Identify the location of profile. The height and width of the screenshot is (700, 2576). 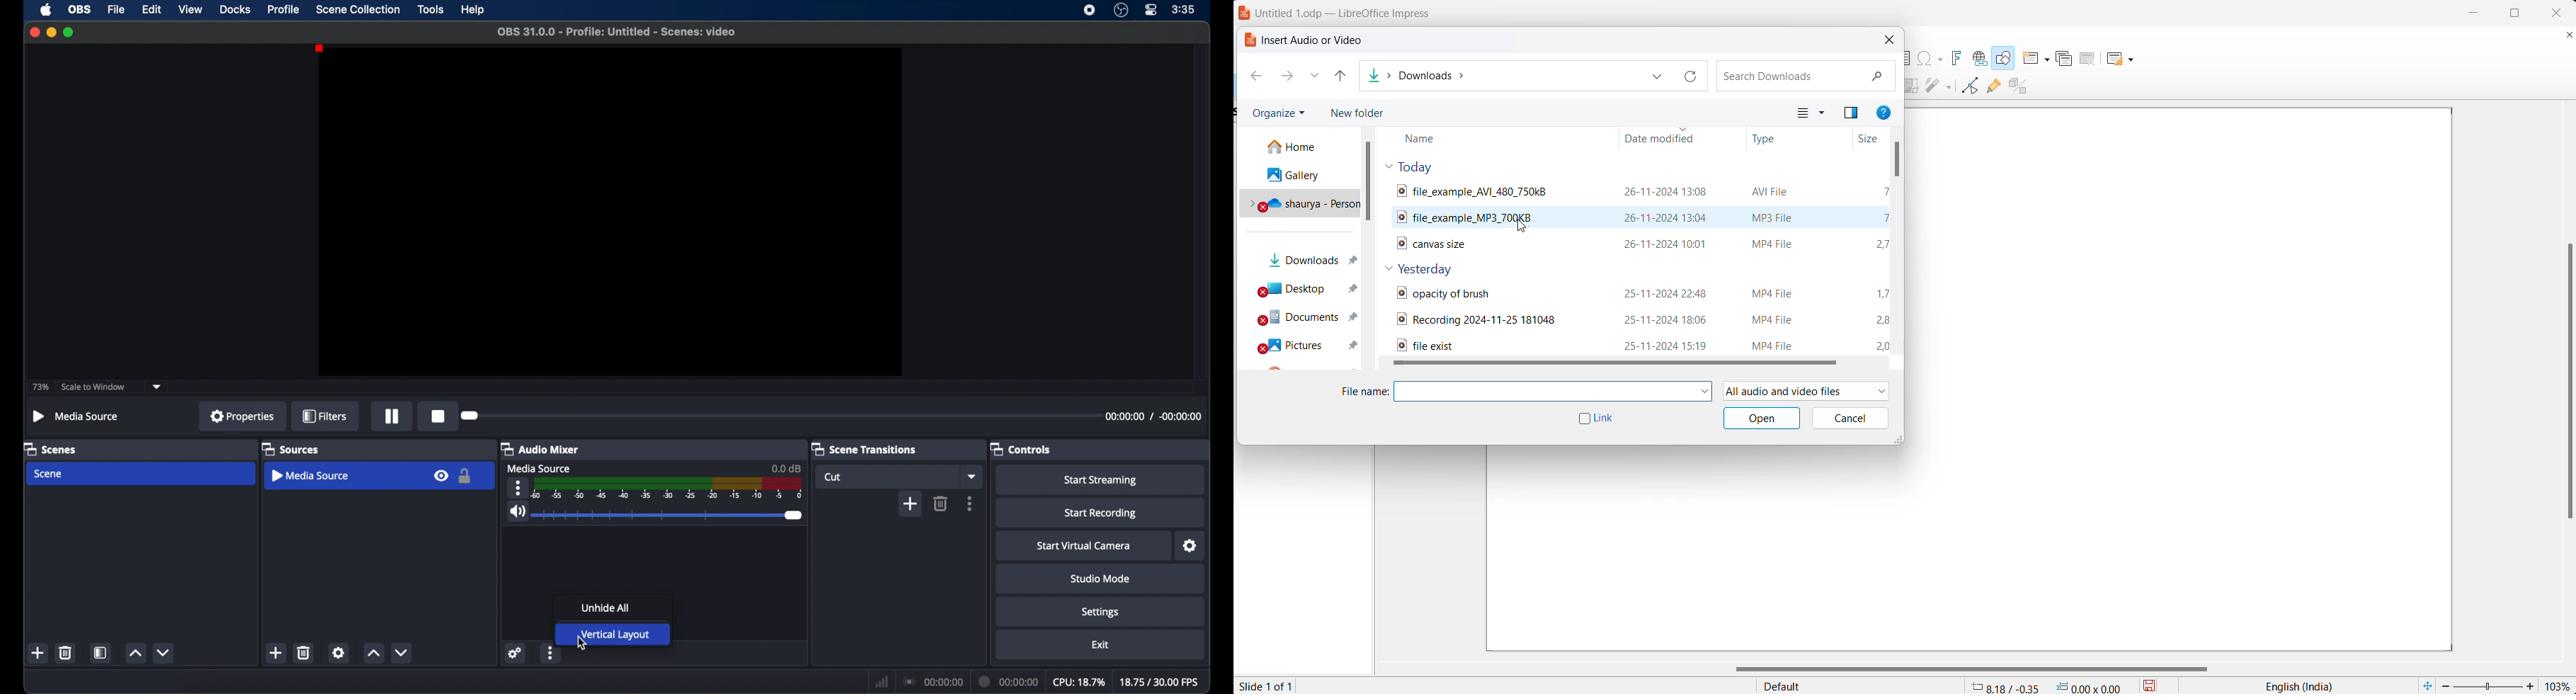
(285, 10).